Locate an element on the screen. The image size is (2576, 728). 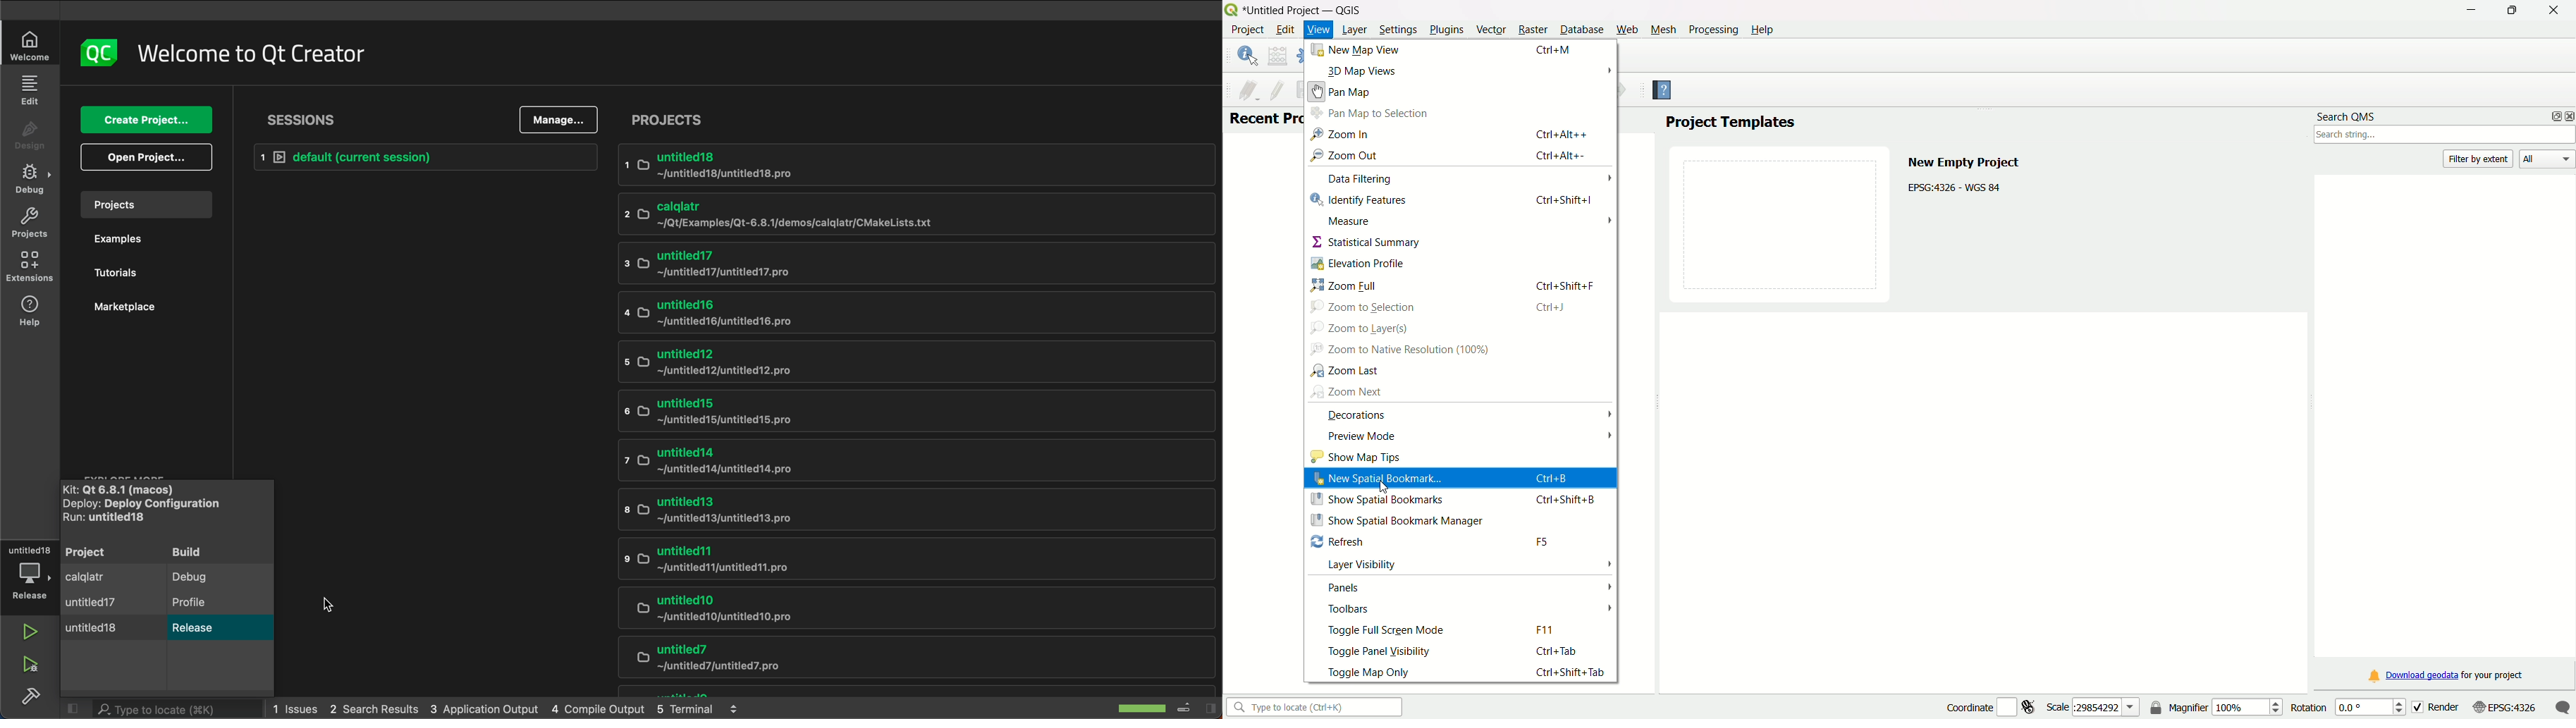
Mesh is located at coordinates (1662, 29).